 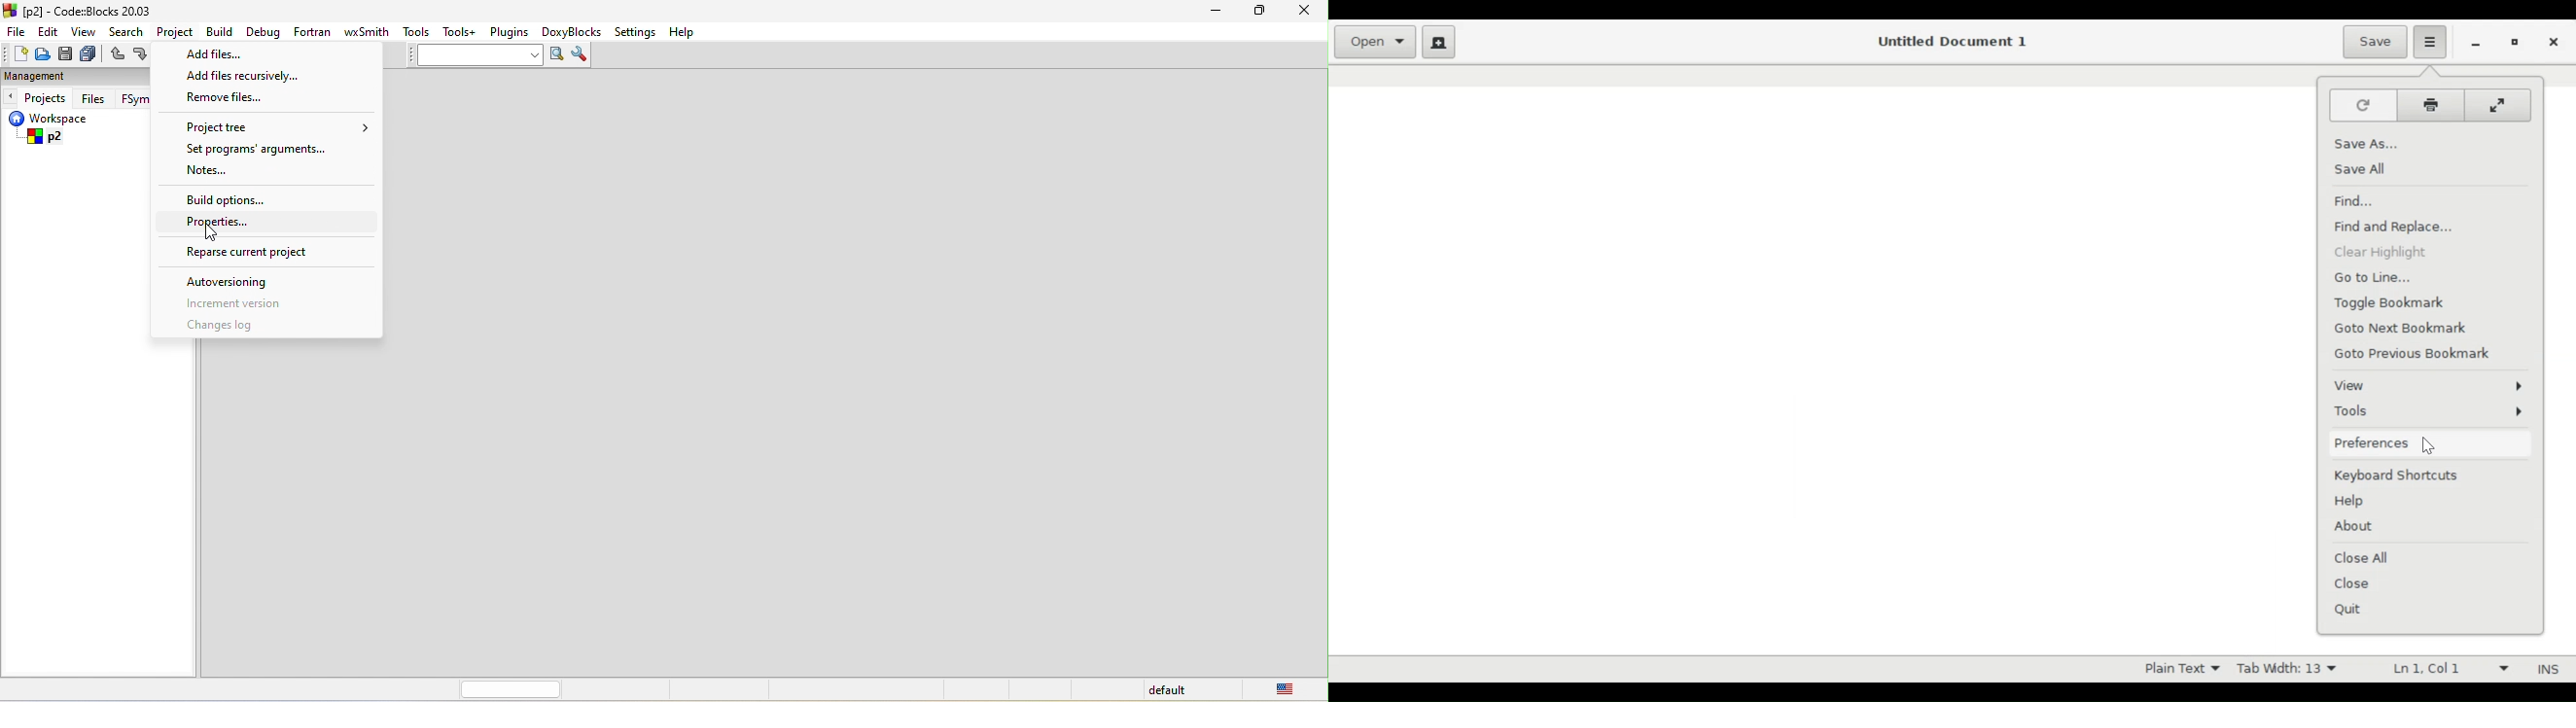 I want to click on plugins, so click(x=511, y=33).